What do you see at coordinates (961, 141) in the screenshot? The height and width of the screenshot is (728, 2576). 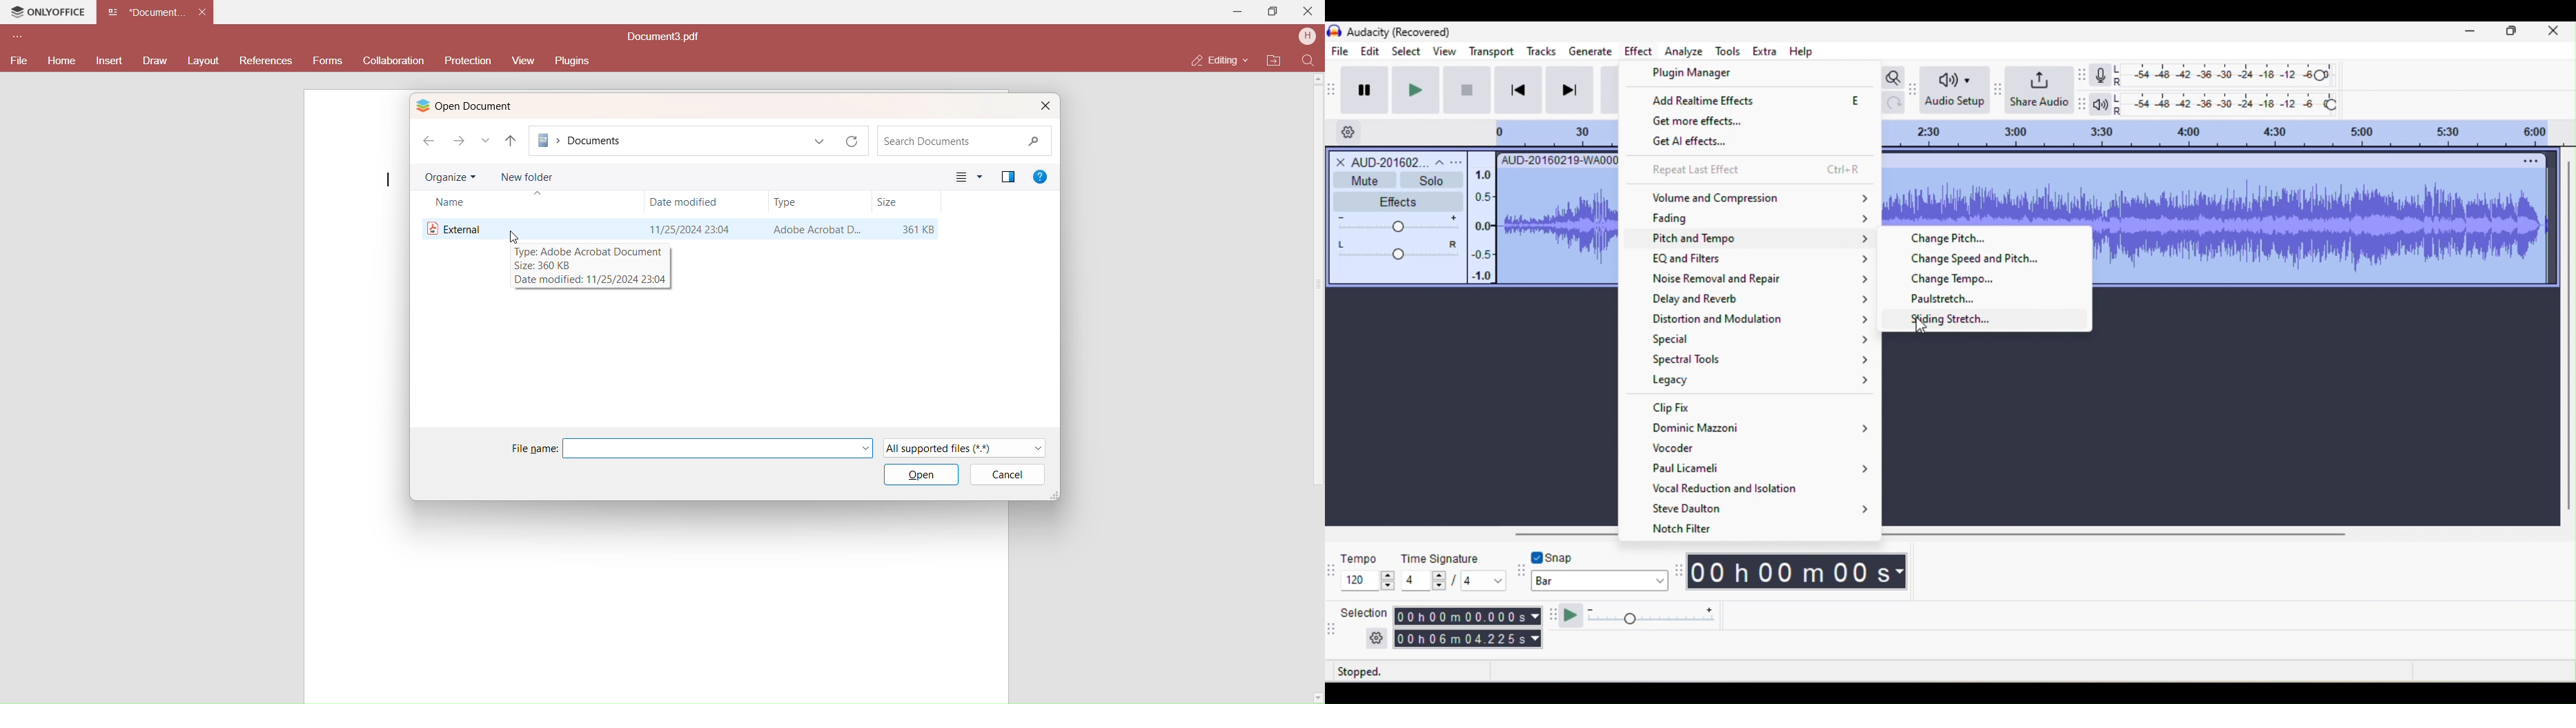 I see `Search Document` at bounding box center [961, 141].